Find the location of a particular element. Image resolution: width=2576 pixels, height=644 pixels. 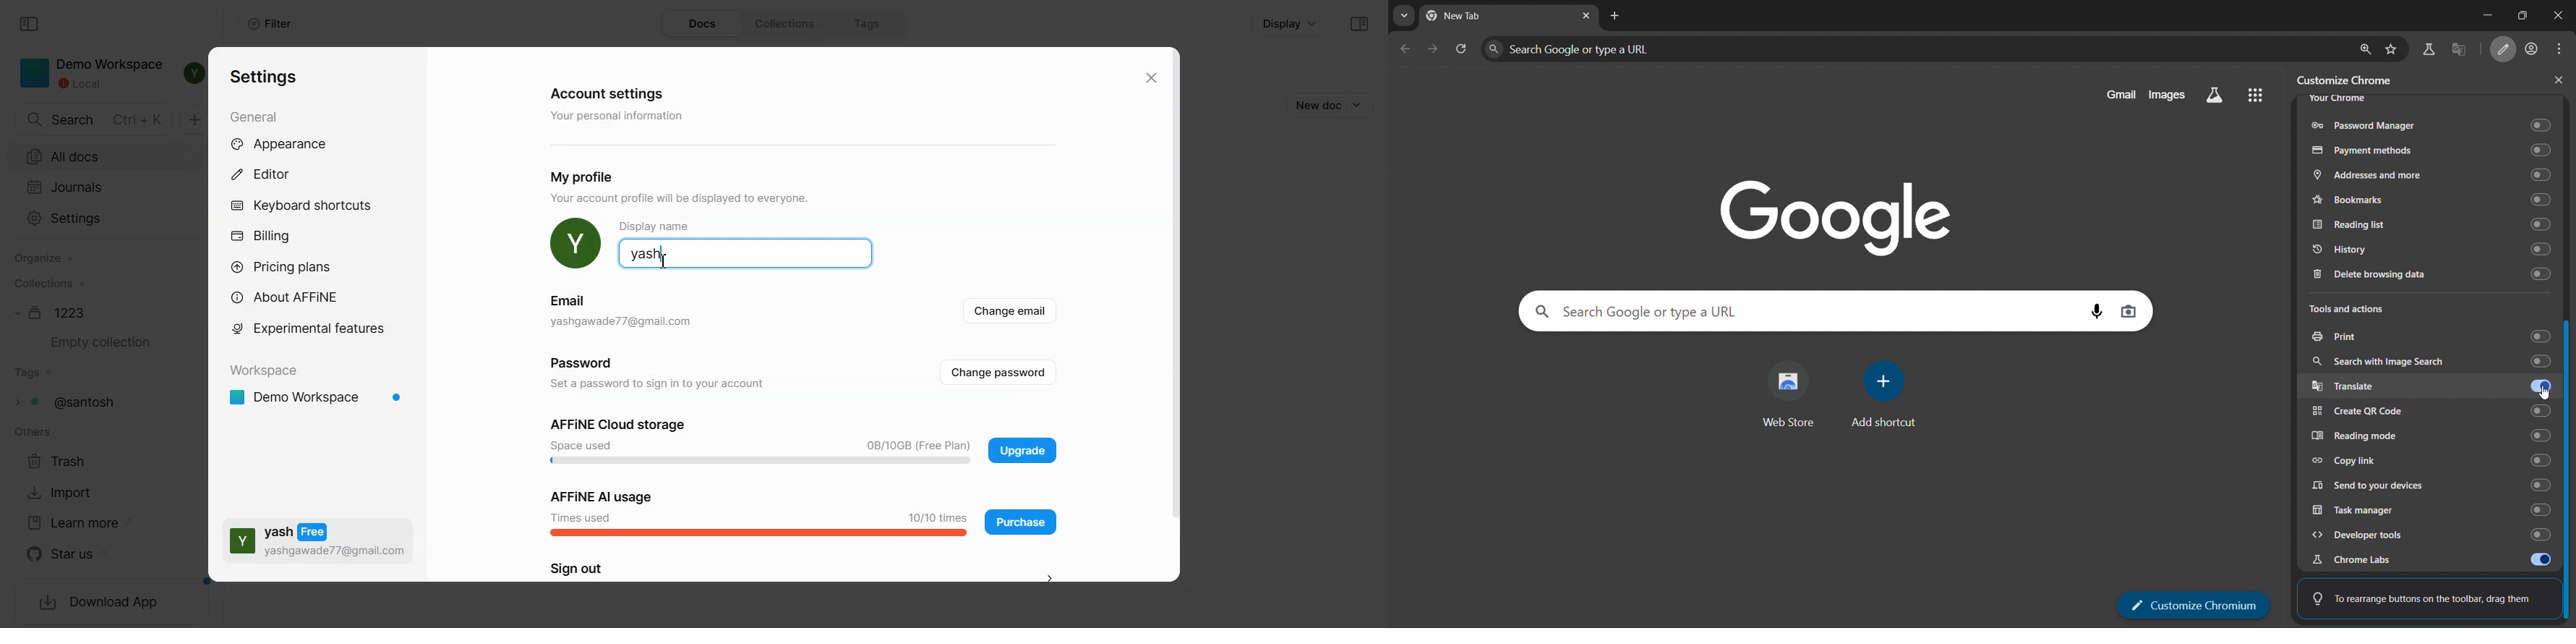

new tab is located at coordinates (1615, 16).